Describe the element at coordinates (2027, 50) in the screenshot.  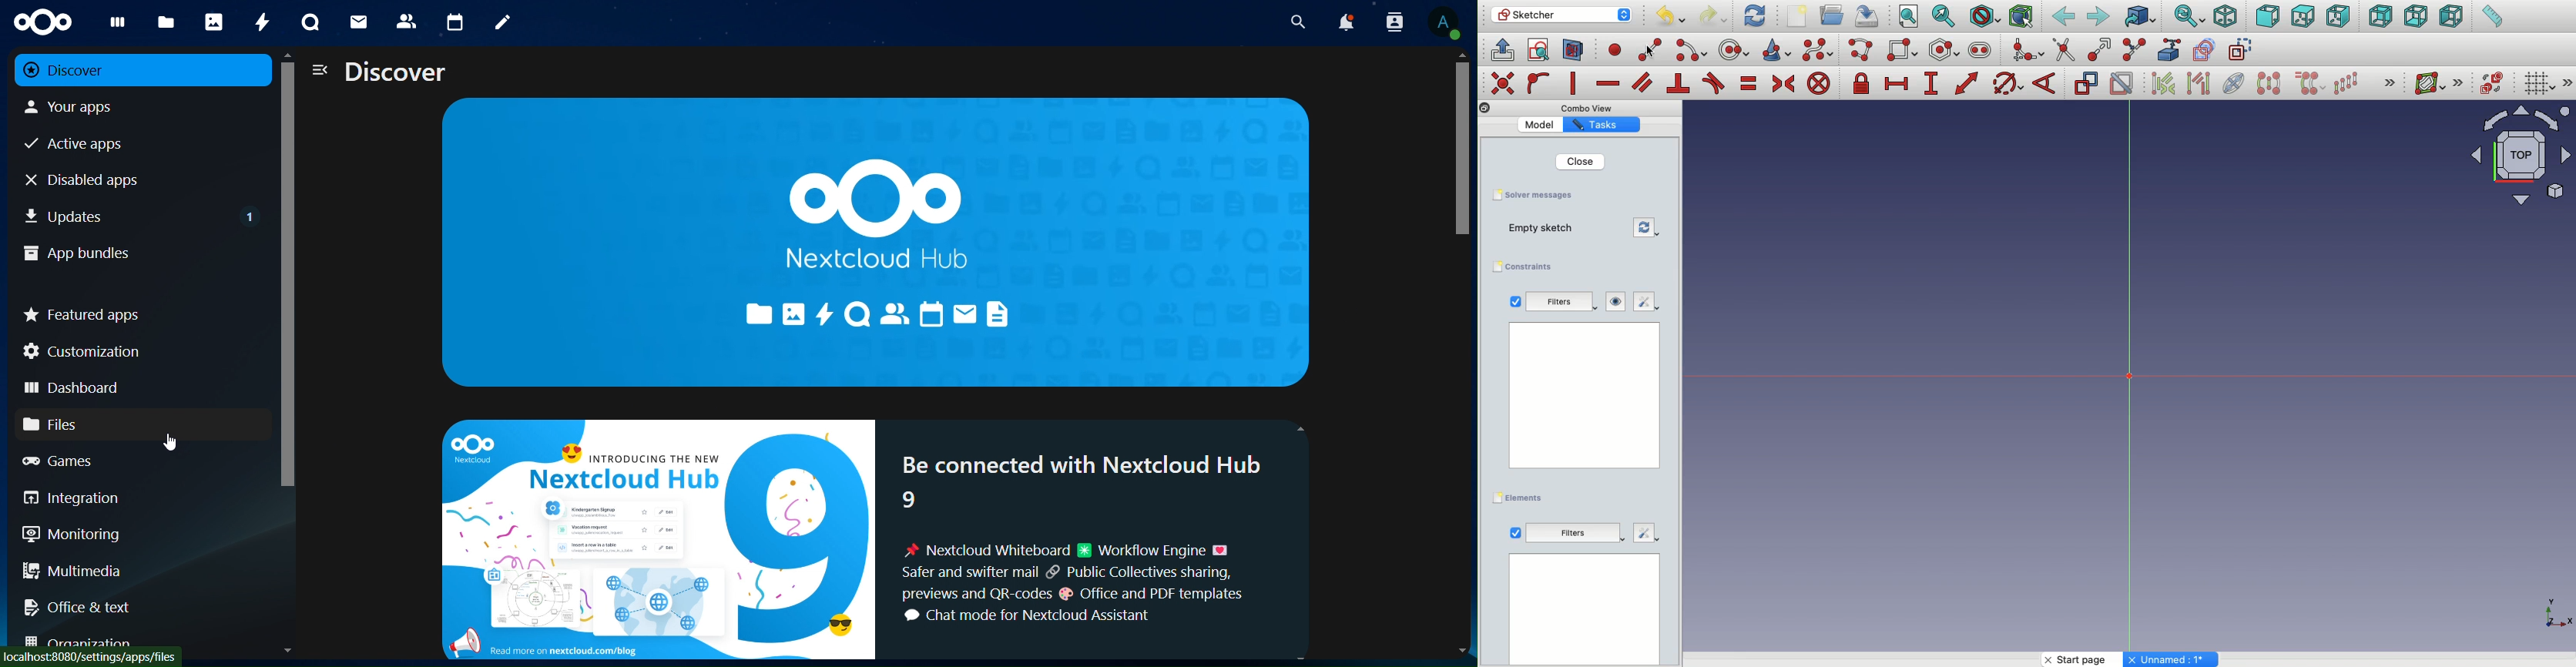
I see `Create fillet` at that location.